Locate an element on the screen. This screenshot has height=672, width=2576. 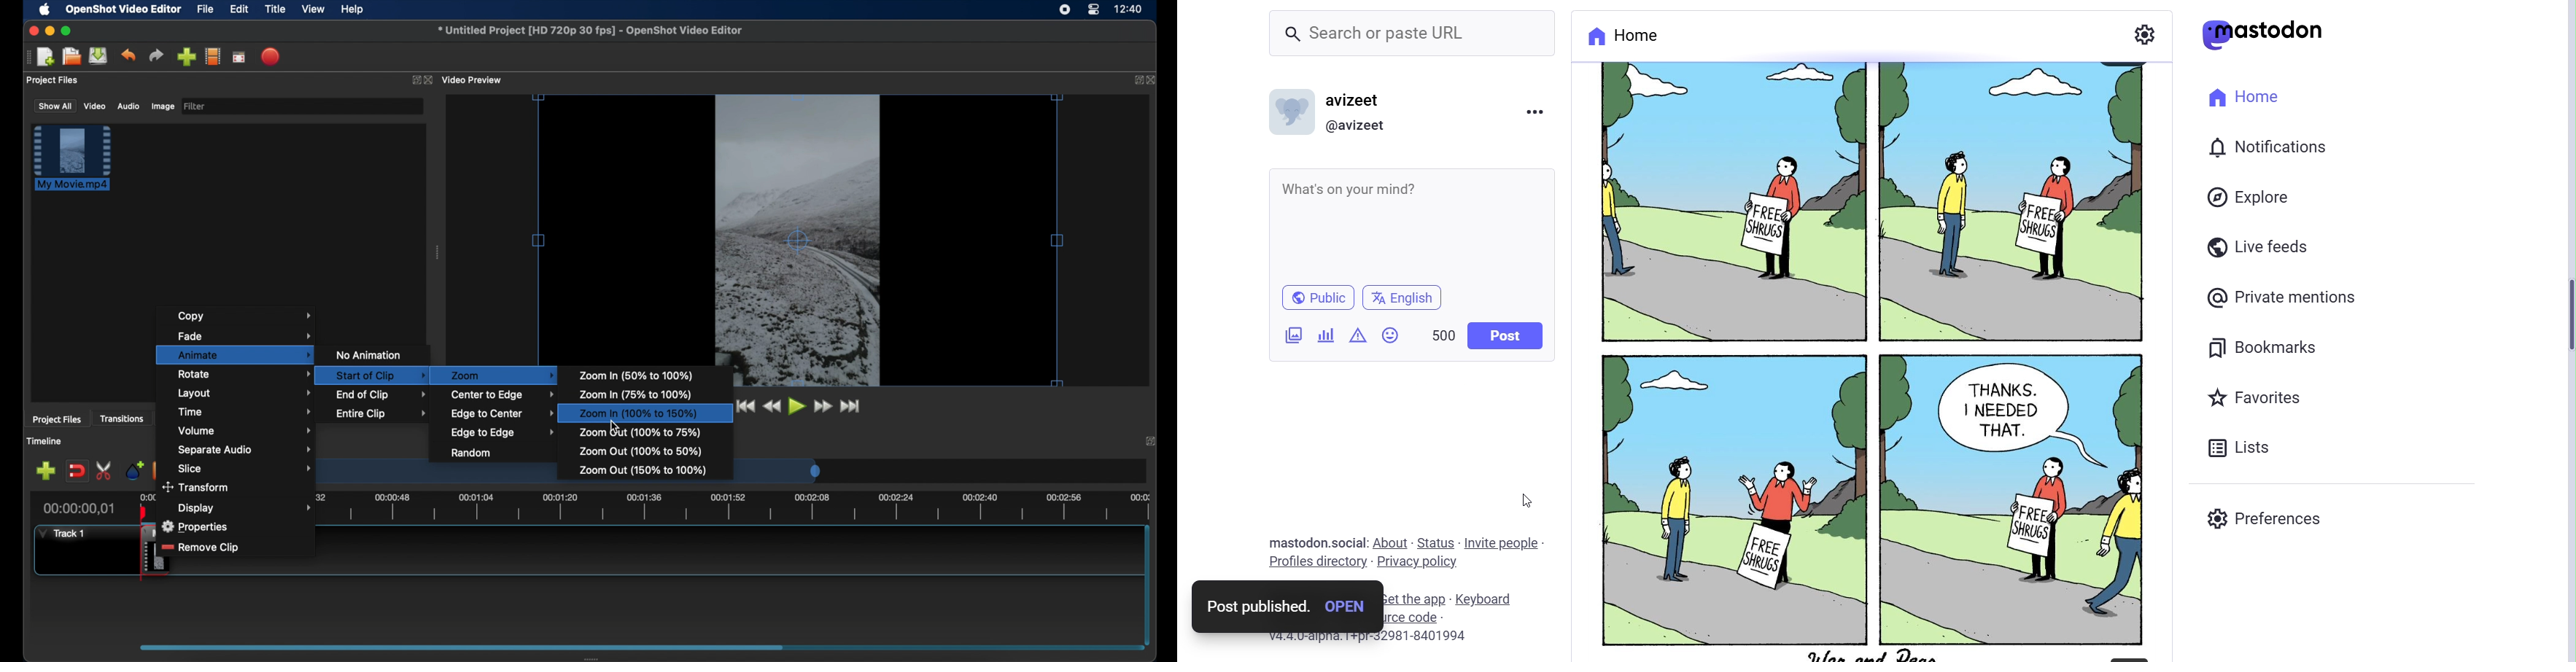
file name is located at coordinates (590, 30).